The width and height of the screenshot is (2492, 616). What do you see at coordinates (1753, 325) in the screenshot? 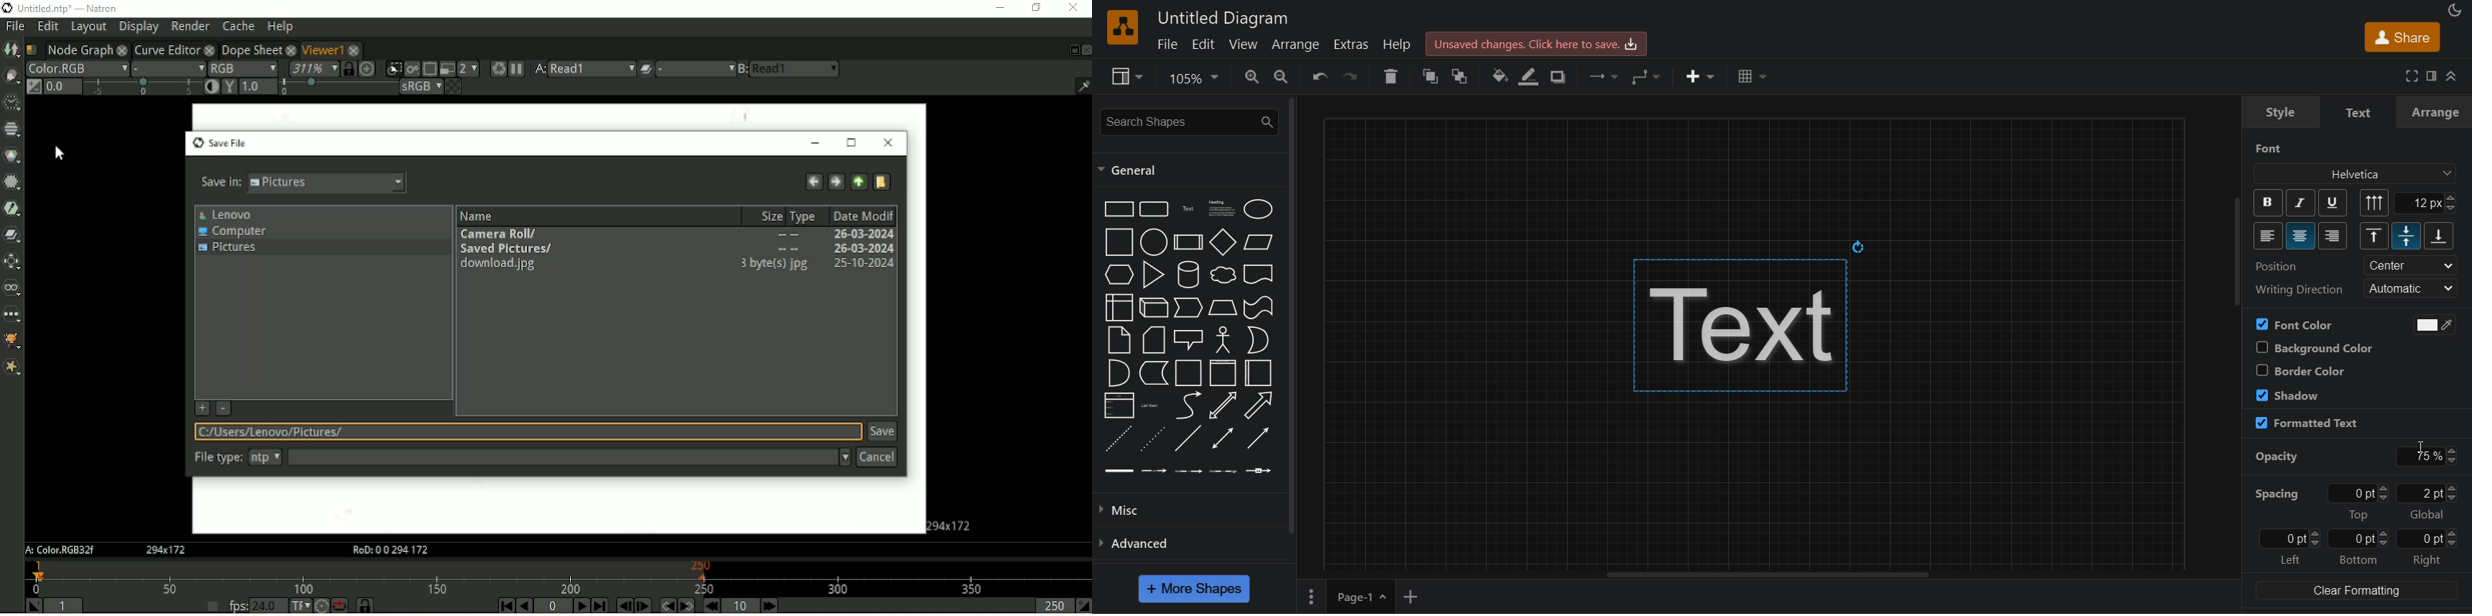
I see `text opacity set to 75%` at bounding box center [1753, 325].